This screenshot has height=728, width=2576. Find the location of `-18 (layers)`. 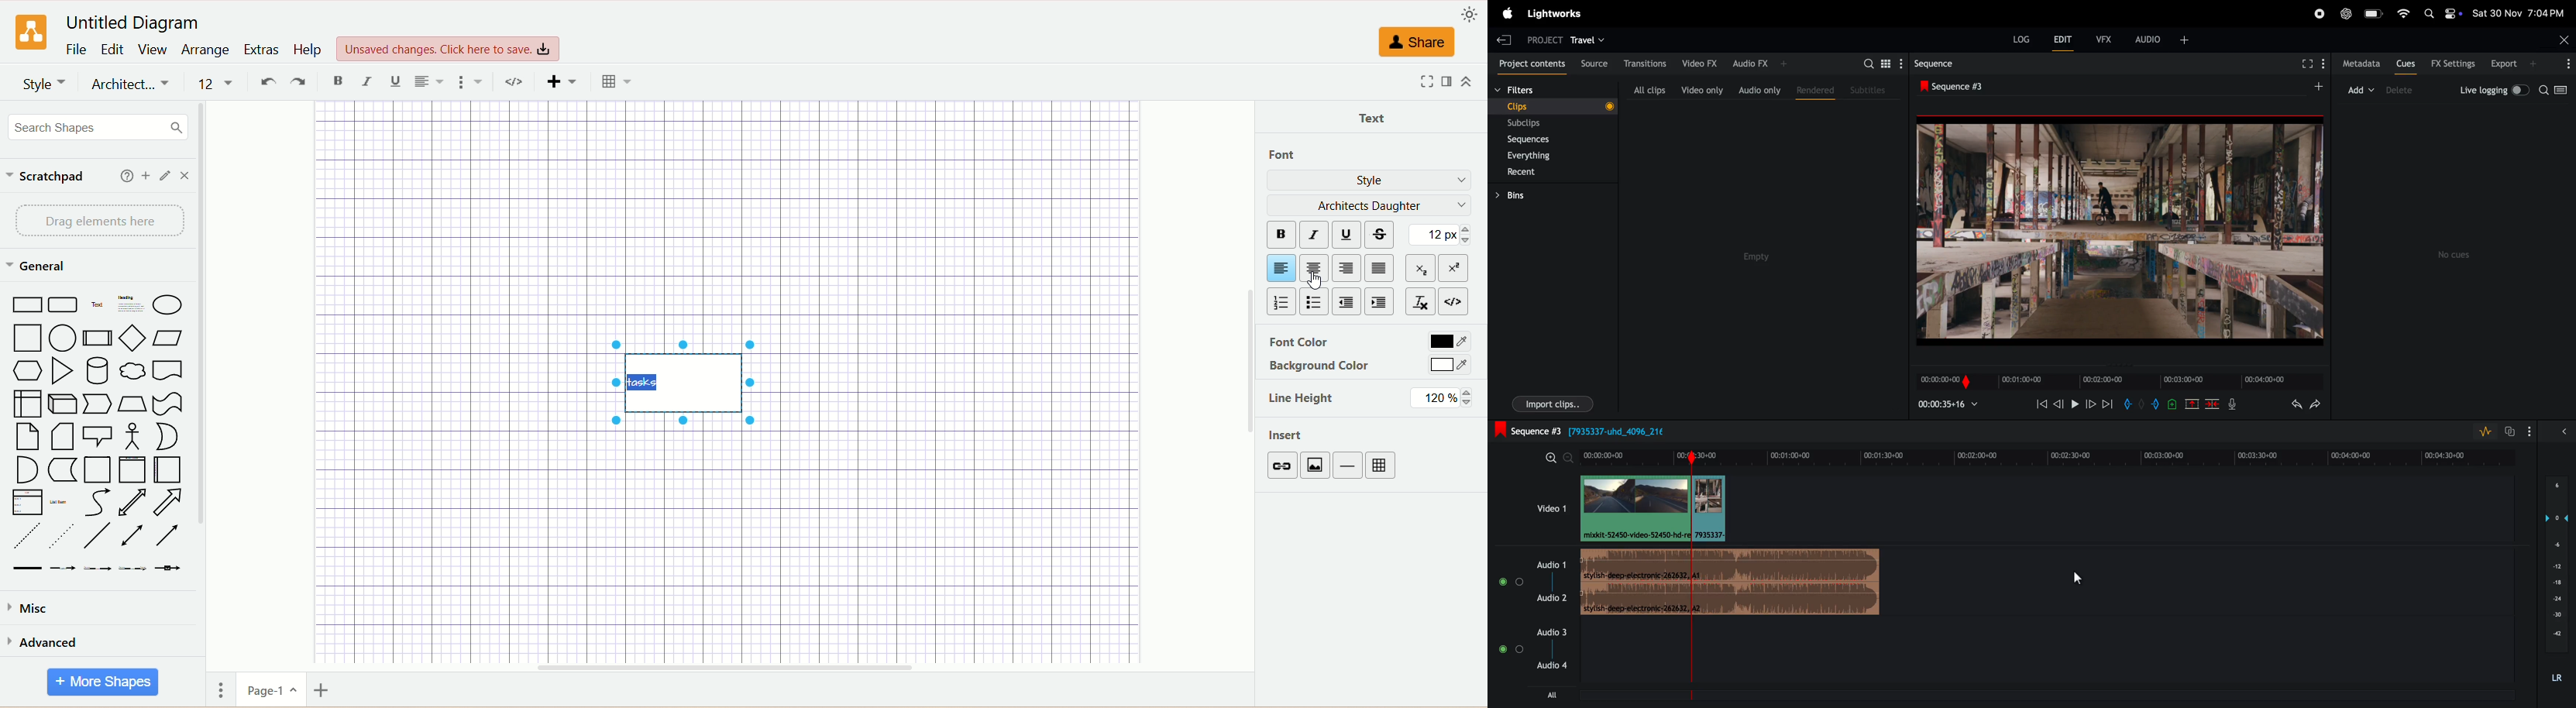

-18 (layers) is located at coordinates (2554, 583).